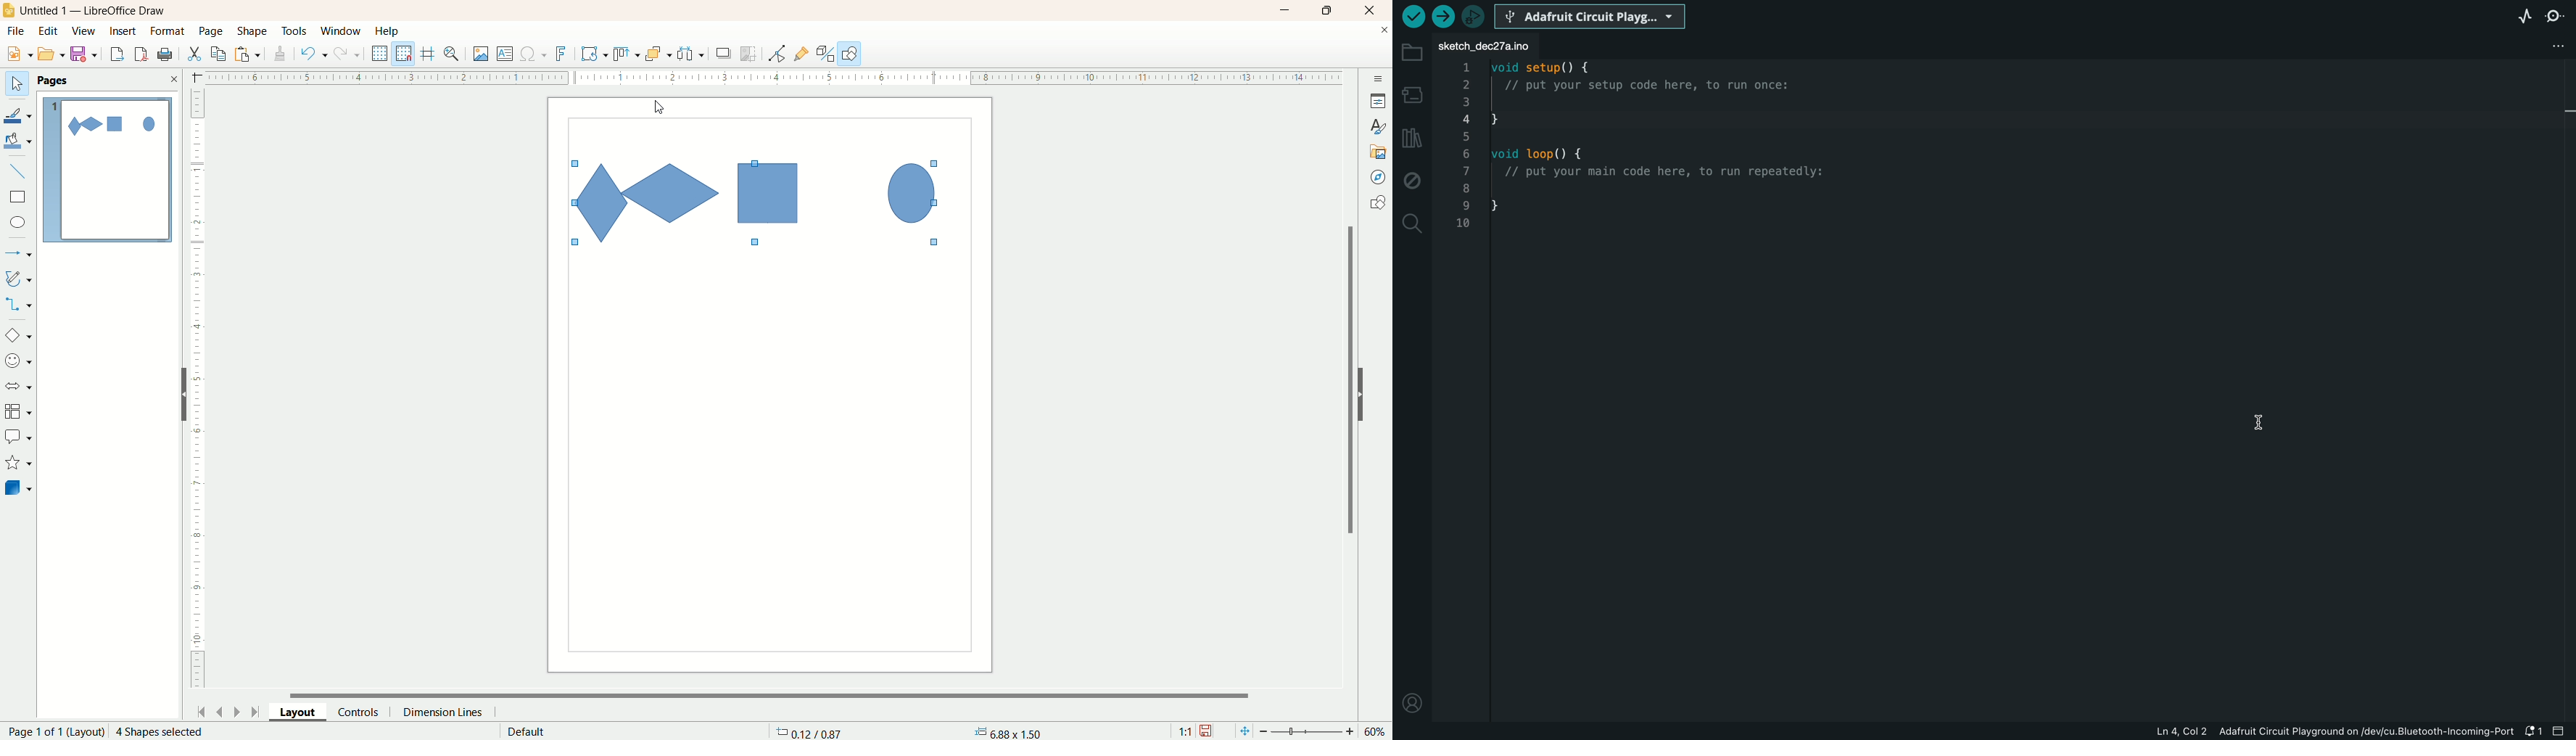  What do you see at coordinates (2525, 15) in the screenshot?
I see `serial plotter` at bounding box center [2525, 15].